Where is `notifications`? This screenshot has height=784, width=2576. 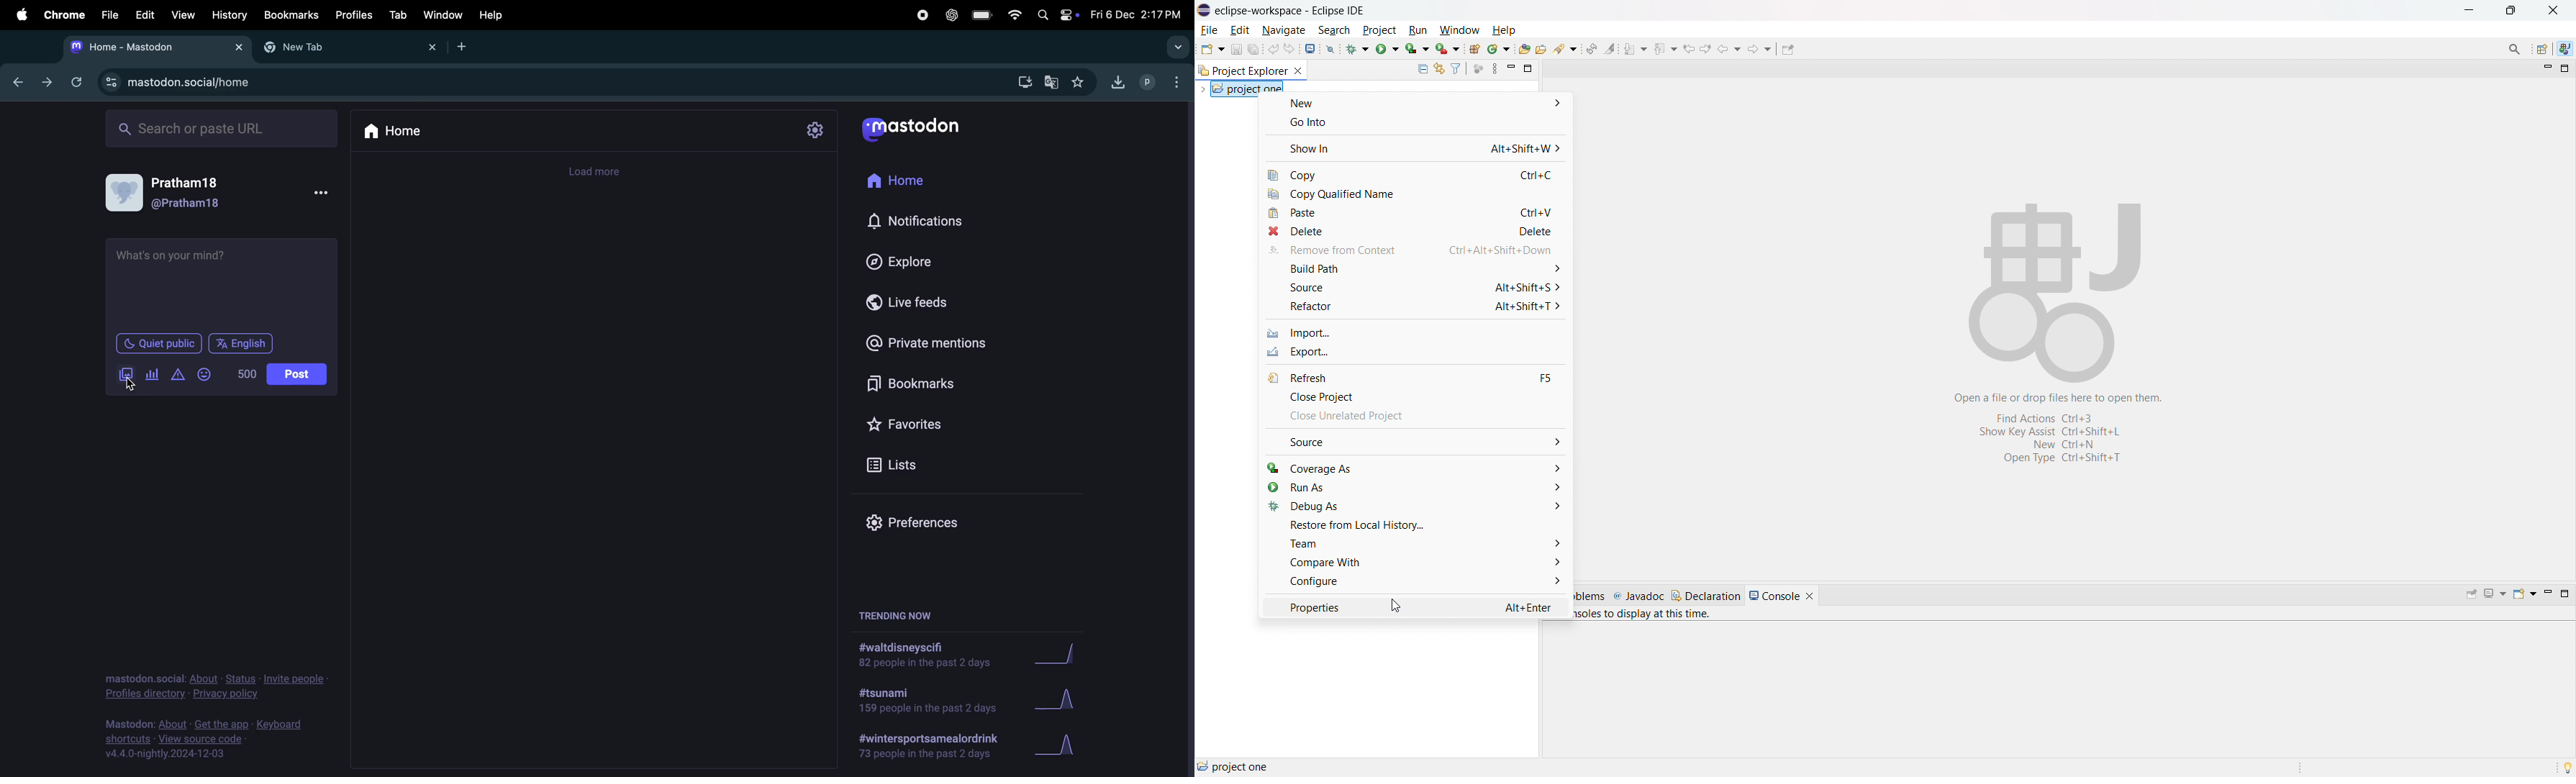
notifications is located at coordinates (920, 221).